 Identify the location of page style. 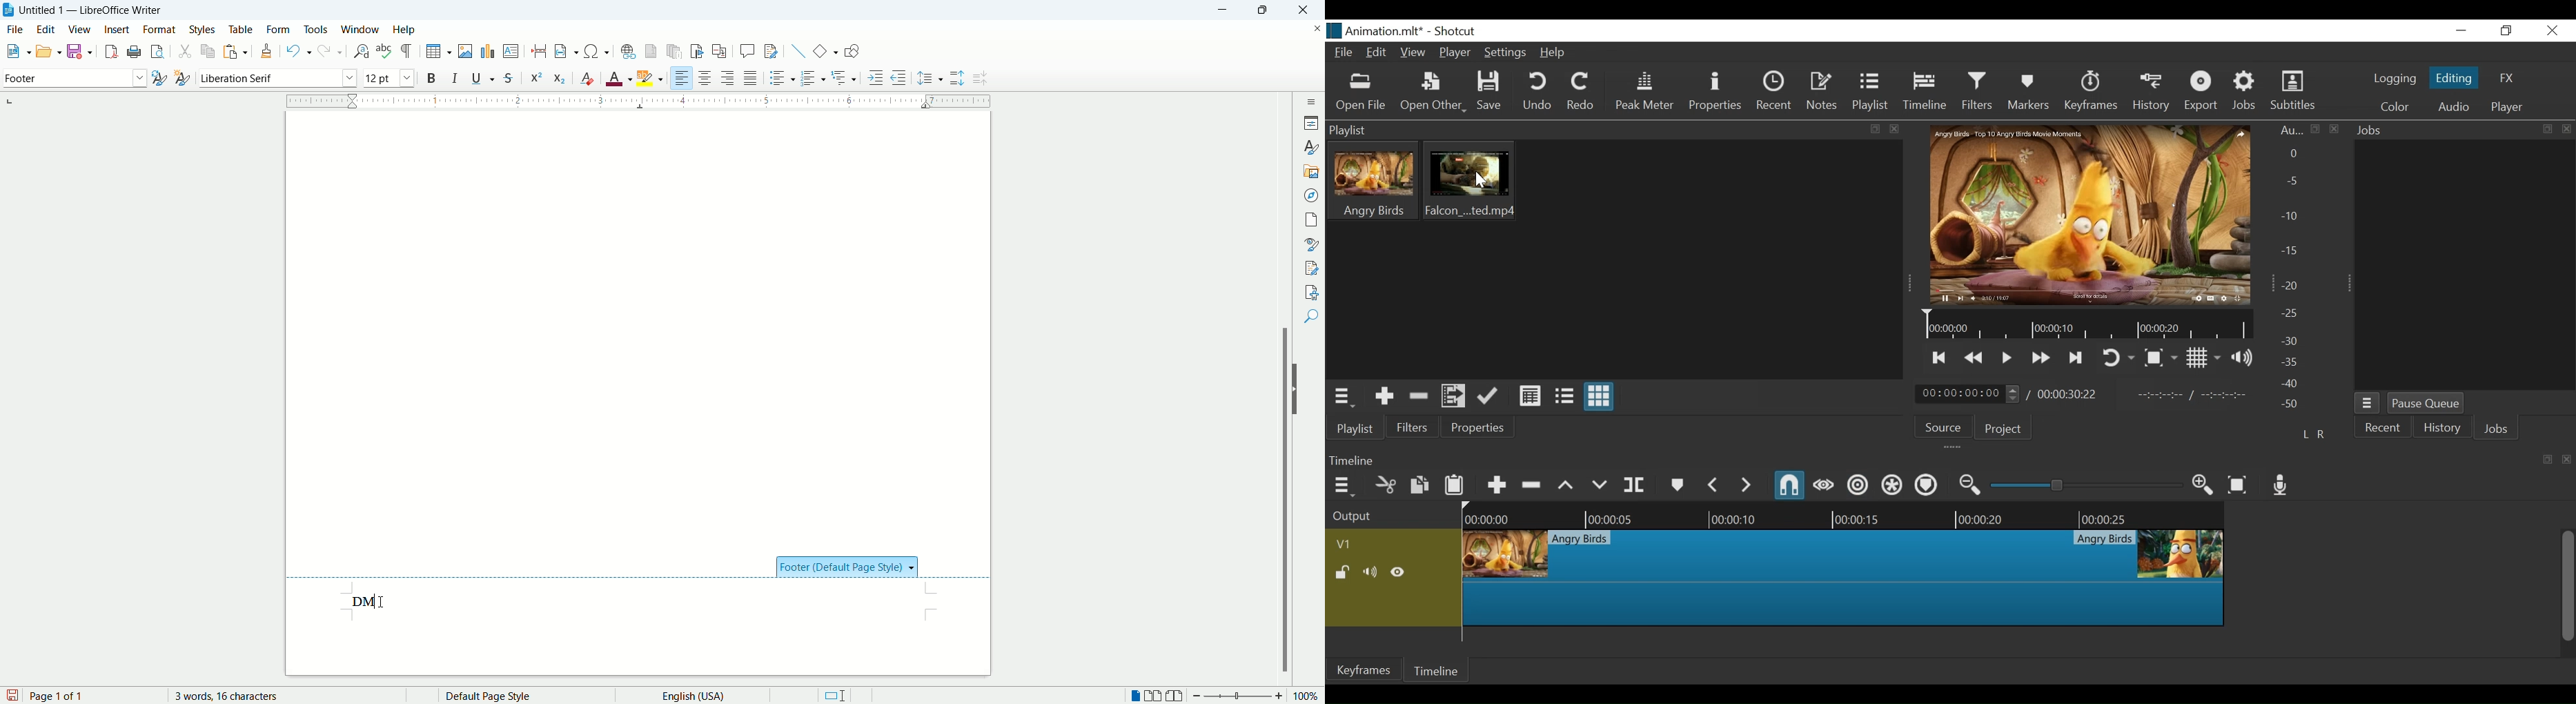
(514, 696).